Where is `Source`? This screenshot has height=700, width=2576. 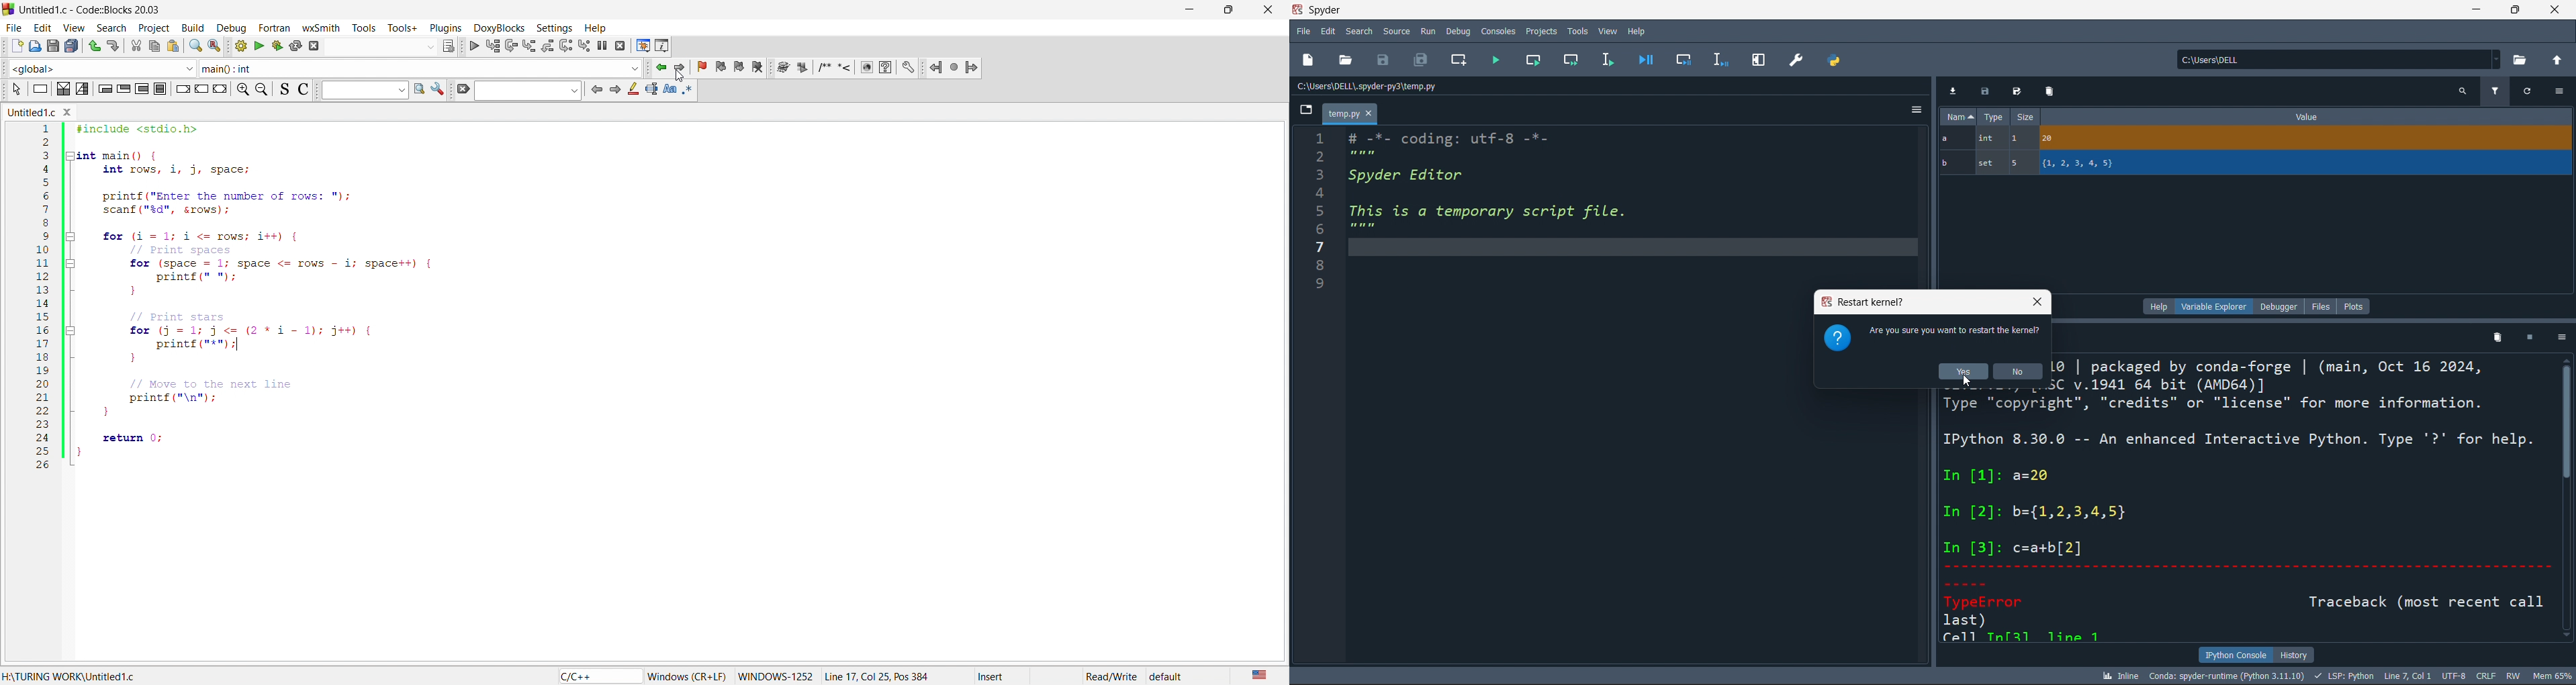
Source is located at coordinates (1396, 32).